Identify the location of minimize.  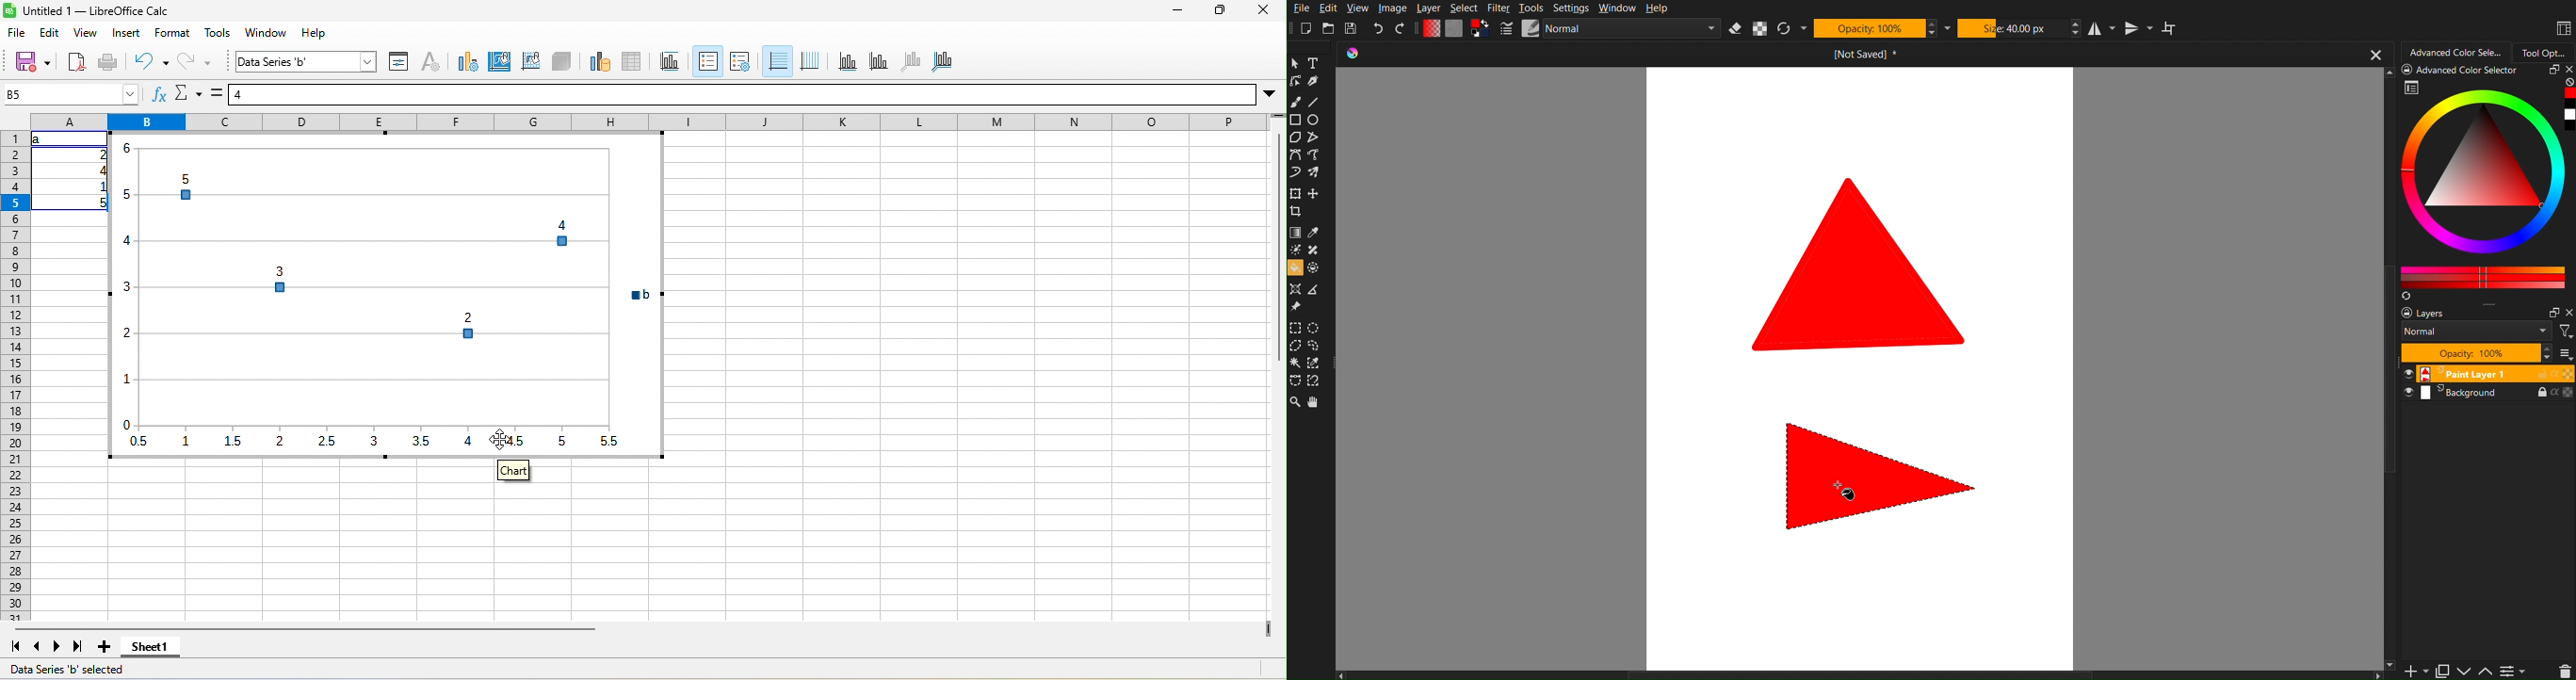
(1177, 10).